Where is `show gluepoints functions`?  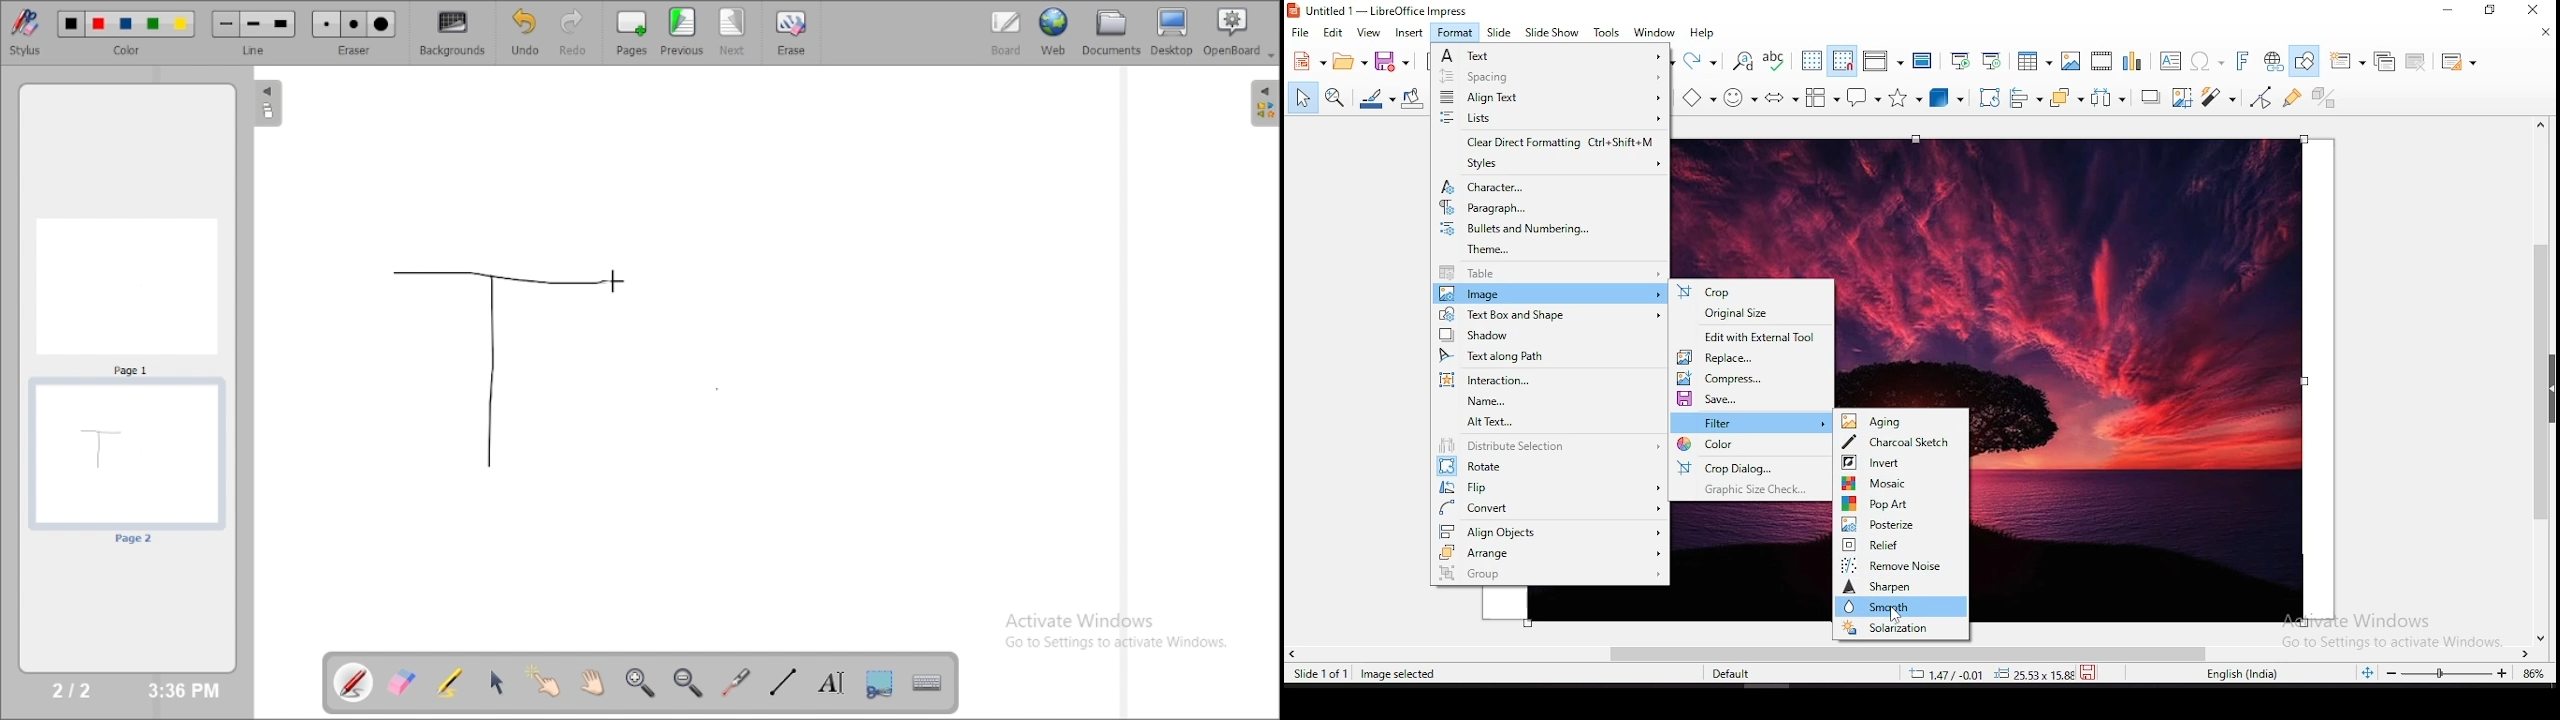
show gluepoints functions is located at coordinates (2290, 98).